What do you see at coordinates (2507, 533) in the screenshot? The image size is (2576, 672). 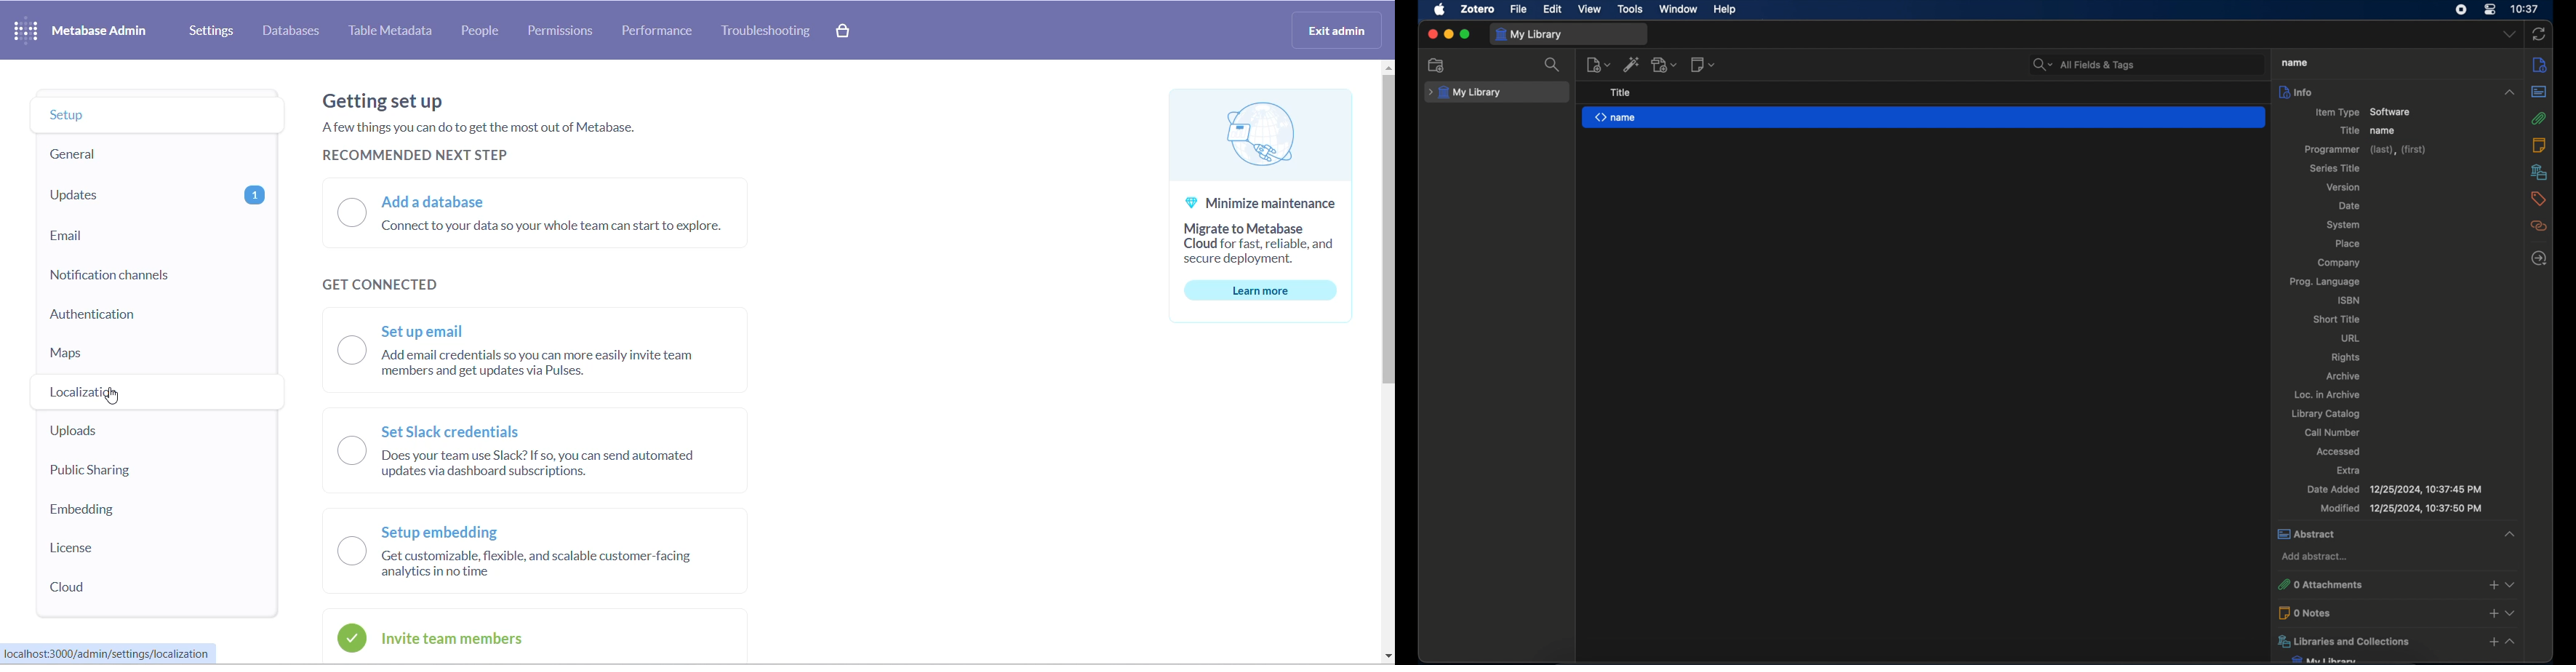 I see `collapse` at bounding box center [2507, 533].